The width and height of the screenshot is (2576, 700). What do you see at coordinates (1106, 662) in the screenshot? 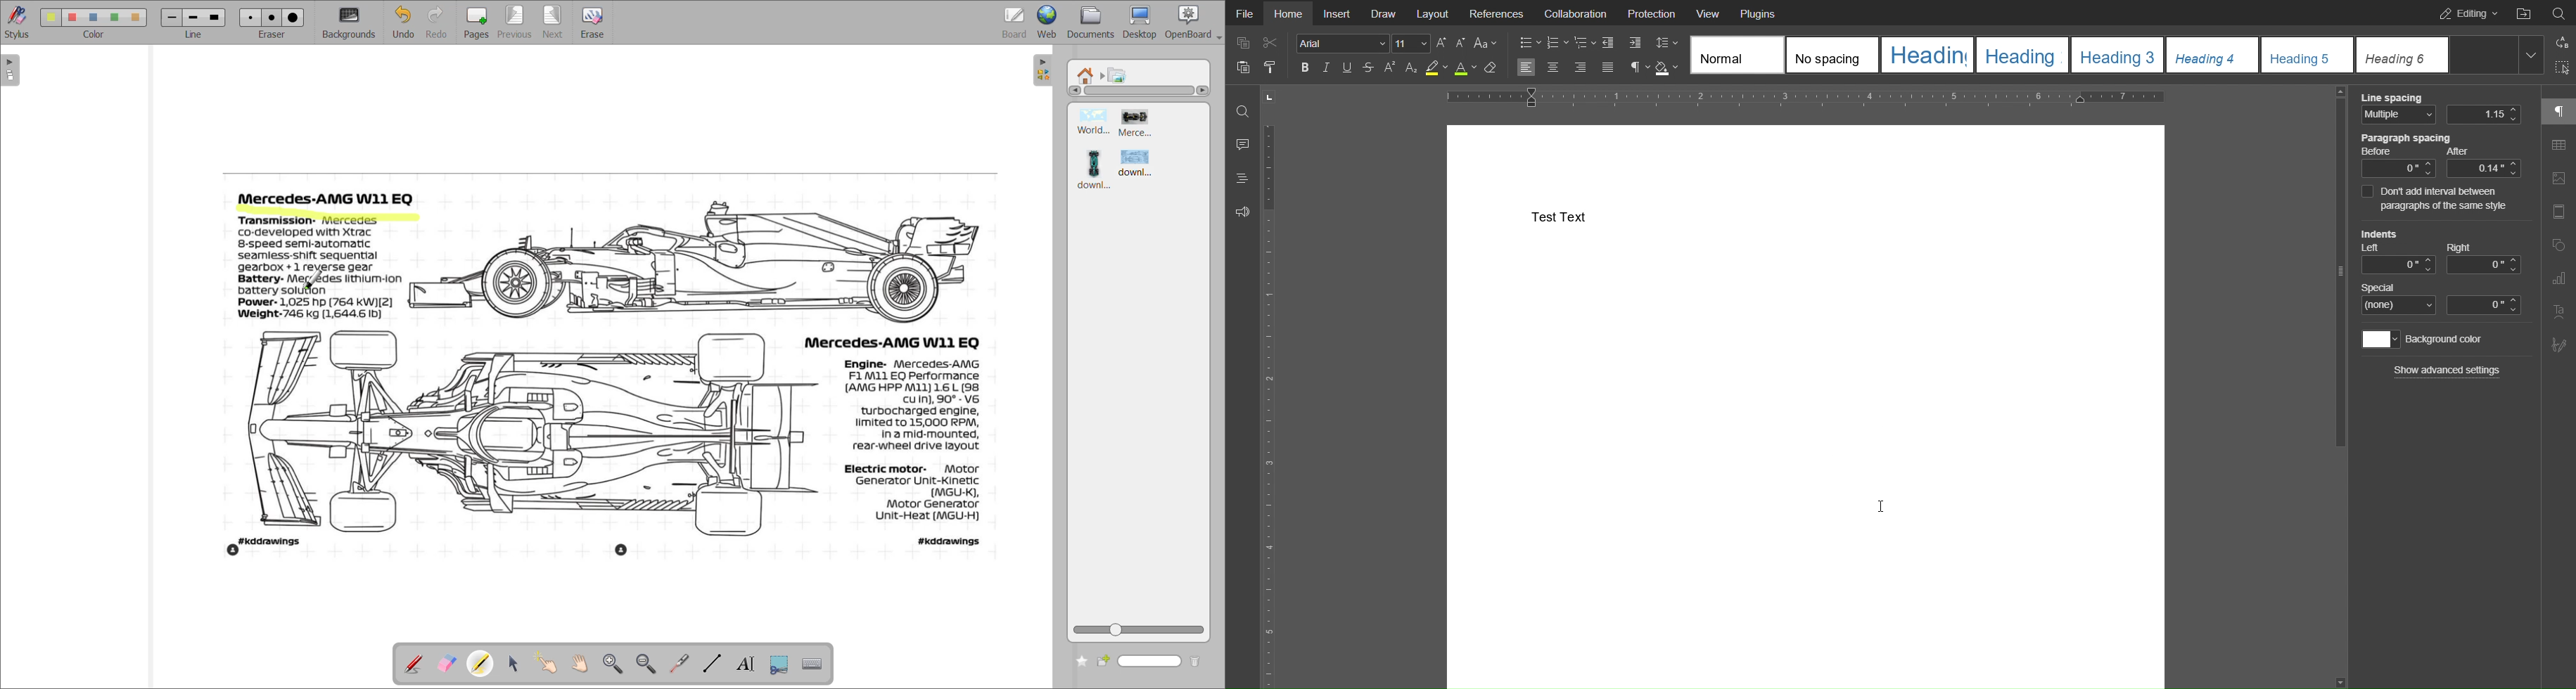
I see `create new folder` at bounding box center [1106, 662].